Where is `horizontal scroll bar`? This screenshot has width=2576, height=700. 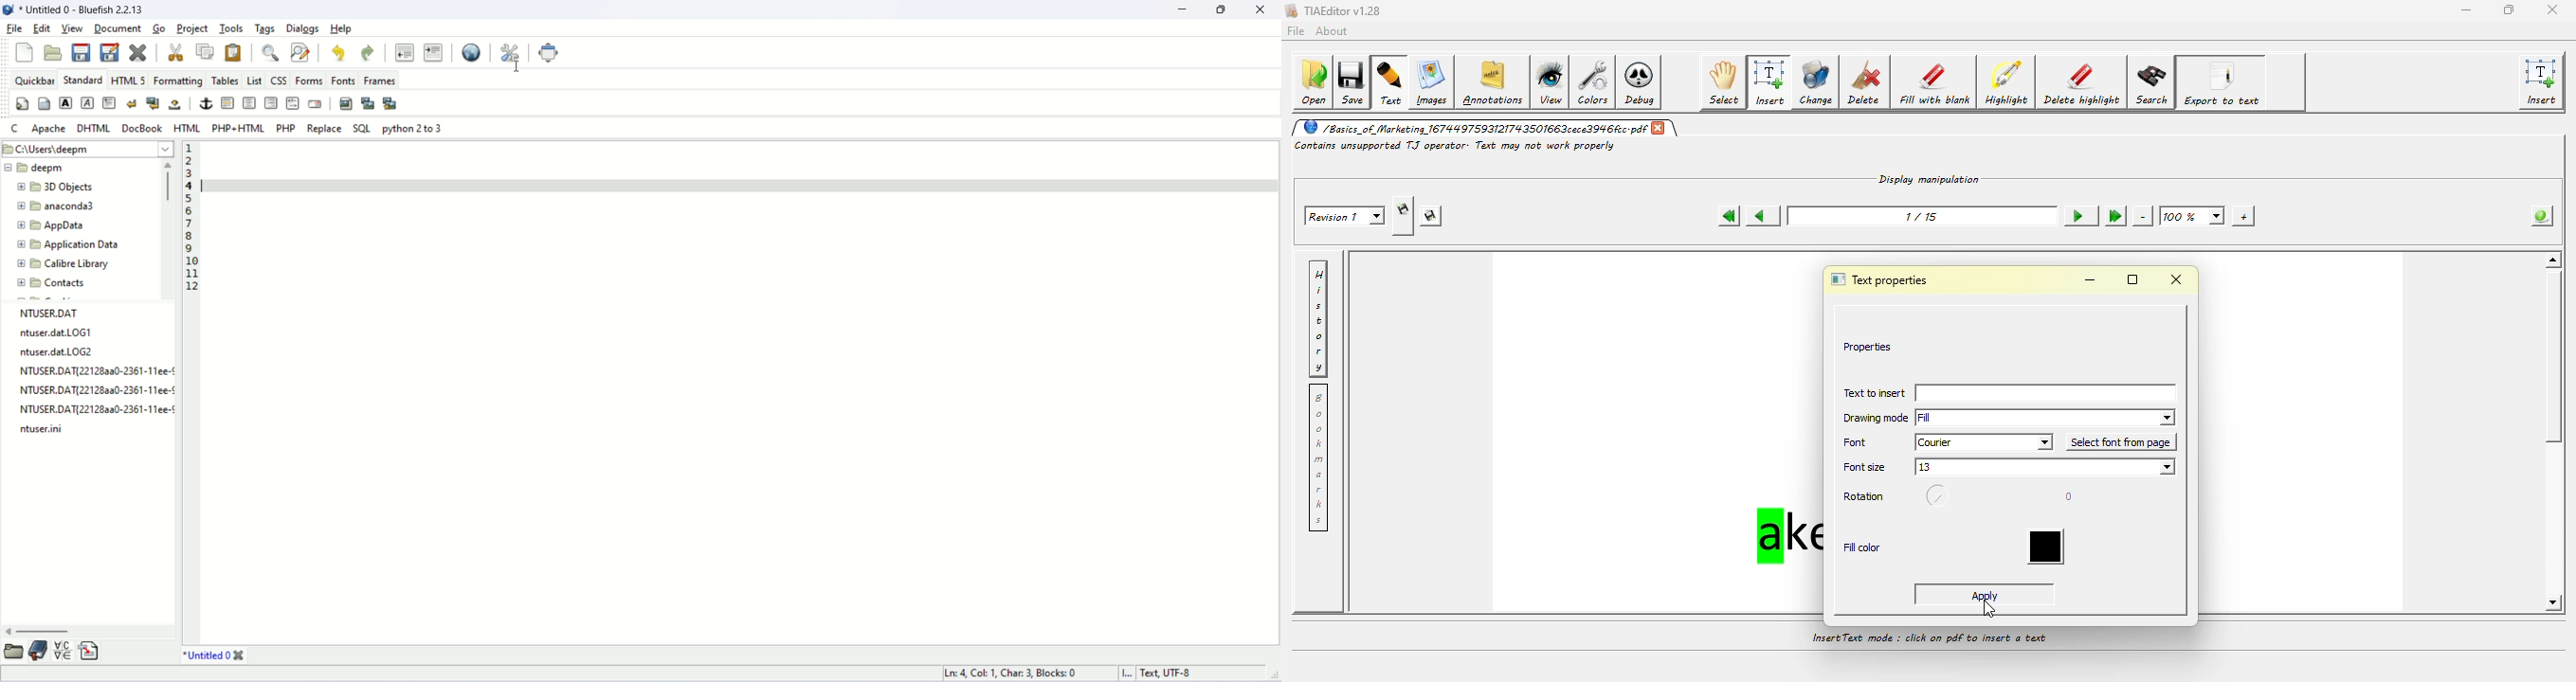 horizontal scroll bar is located at coordinates (88, 632).